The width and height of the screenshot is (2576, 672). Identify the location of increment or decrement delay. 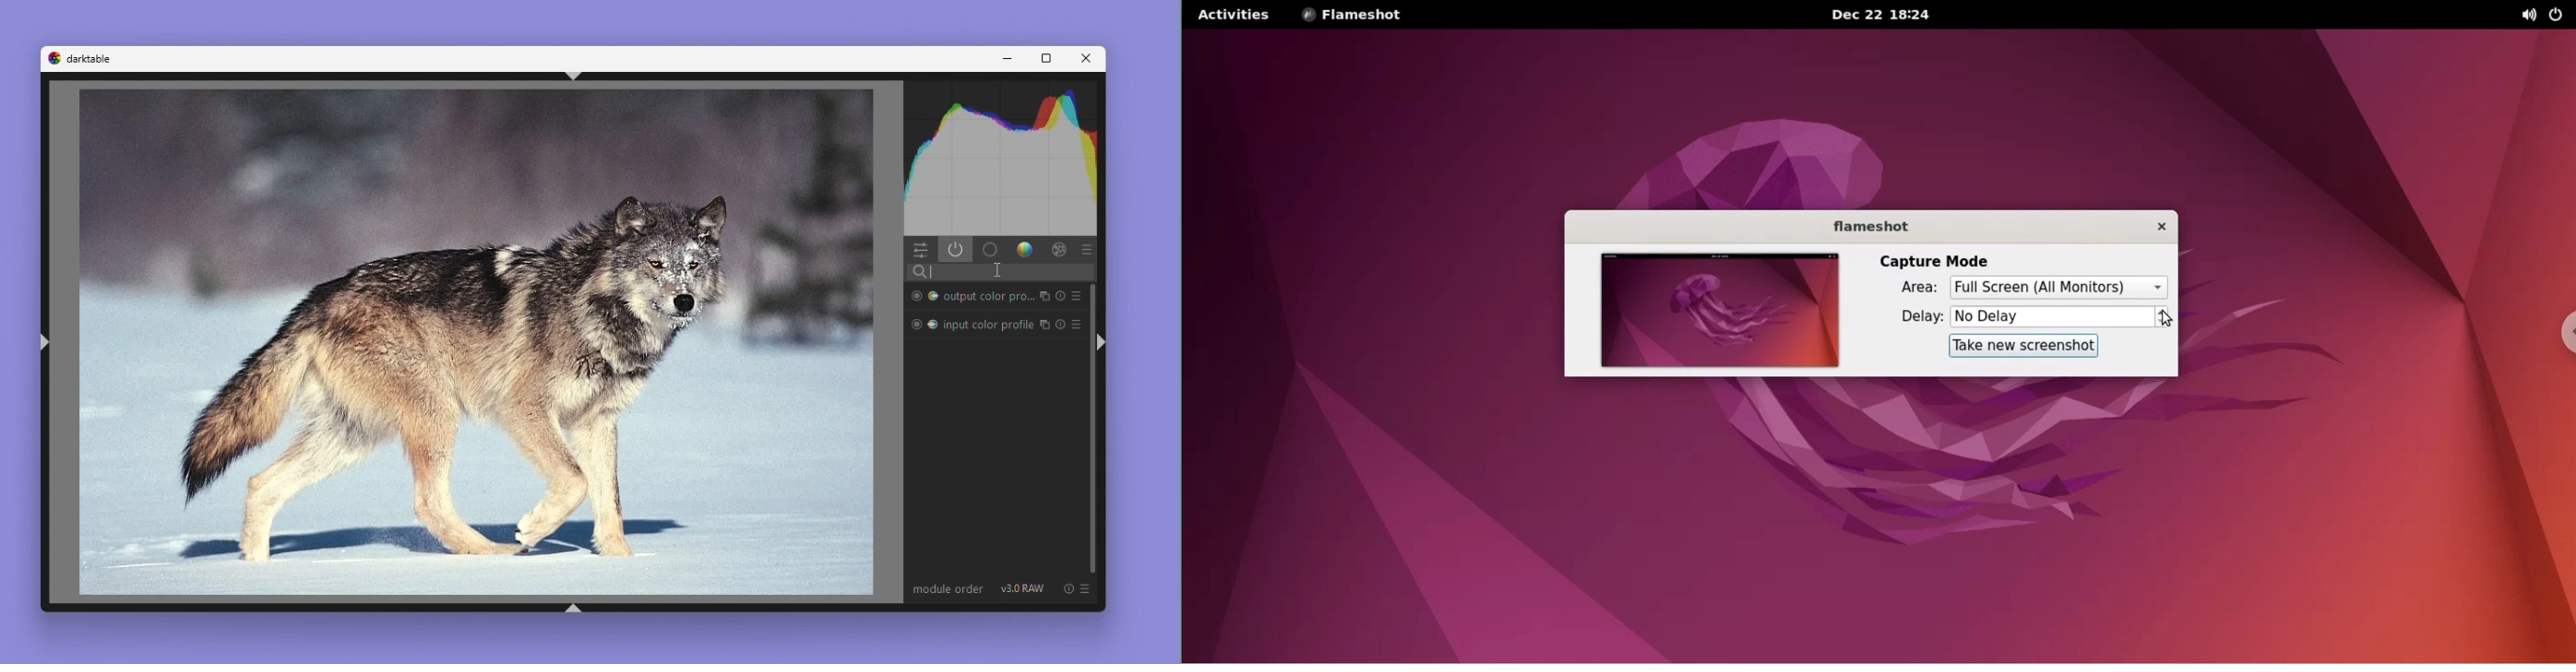
(2167, 315).